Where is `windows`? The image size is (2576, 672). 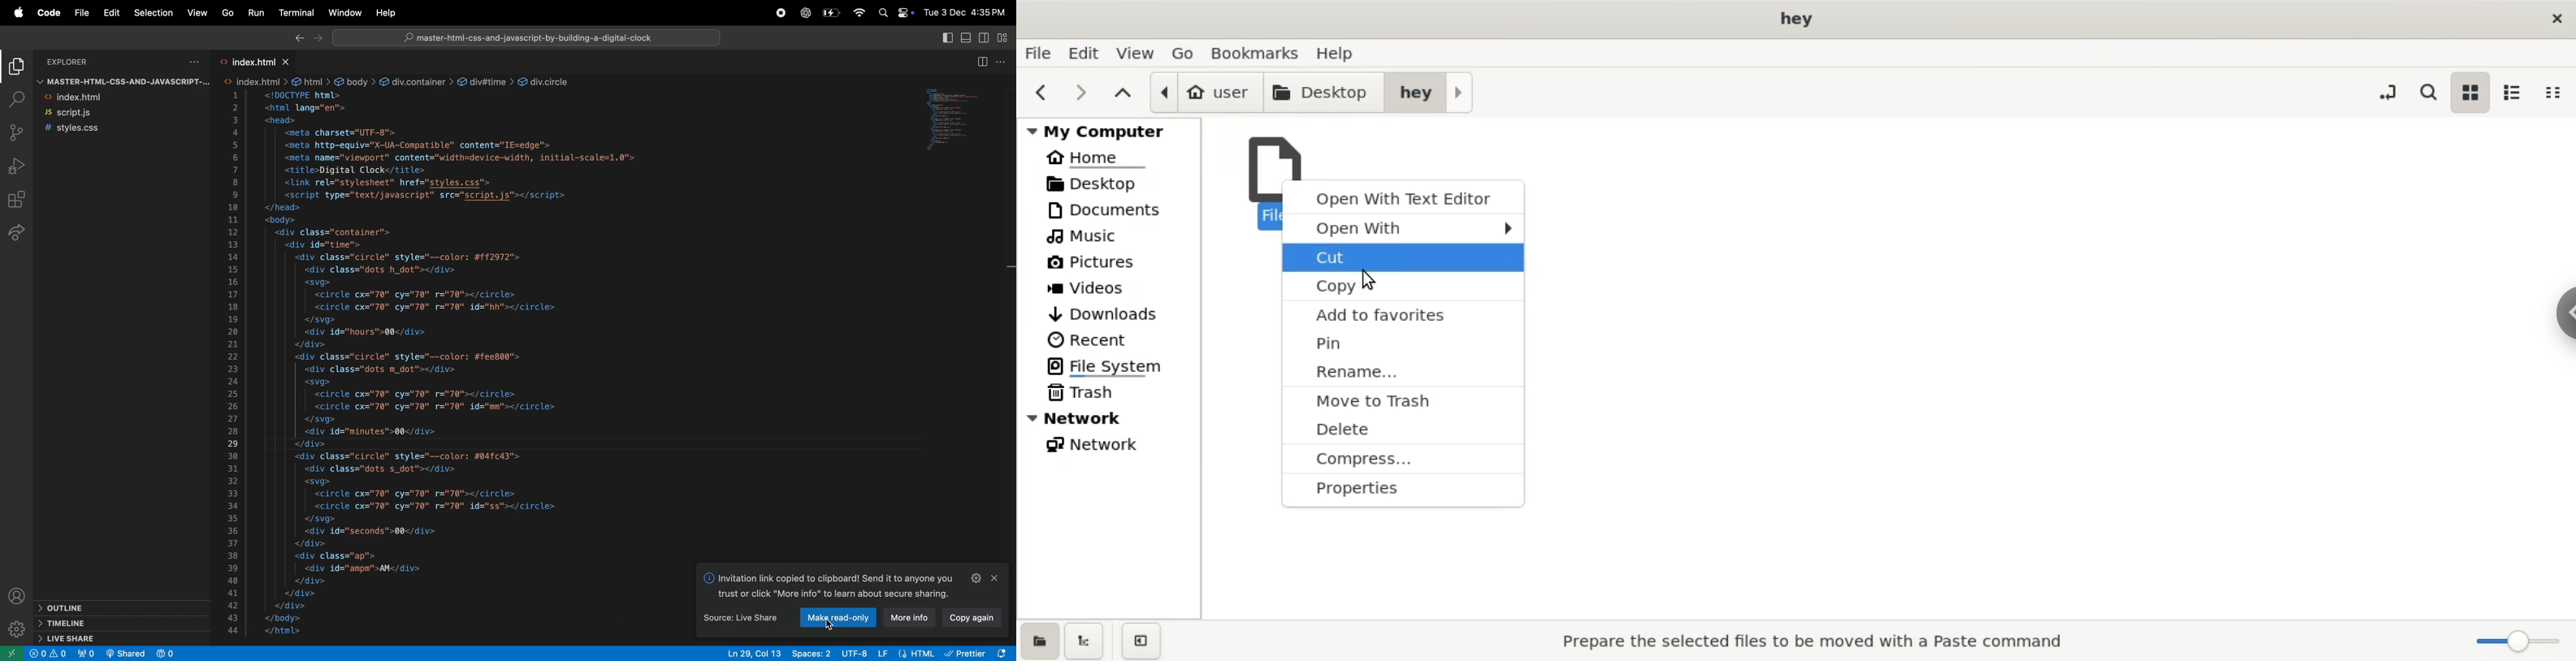 windows is located at coordinates (346, 12).